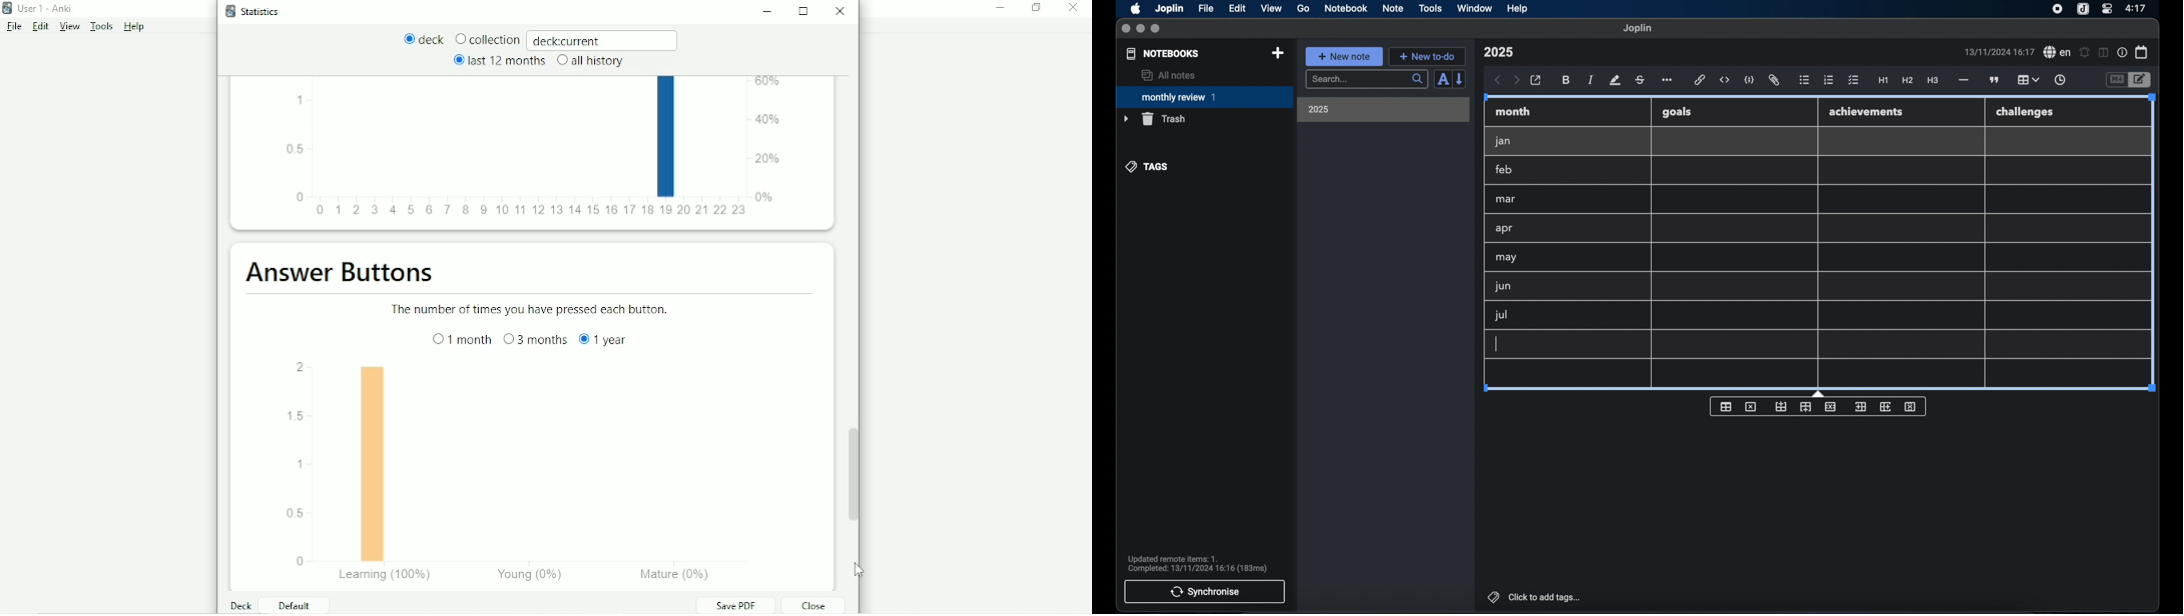  I want to click on highlight, so click(1615, 80).